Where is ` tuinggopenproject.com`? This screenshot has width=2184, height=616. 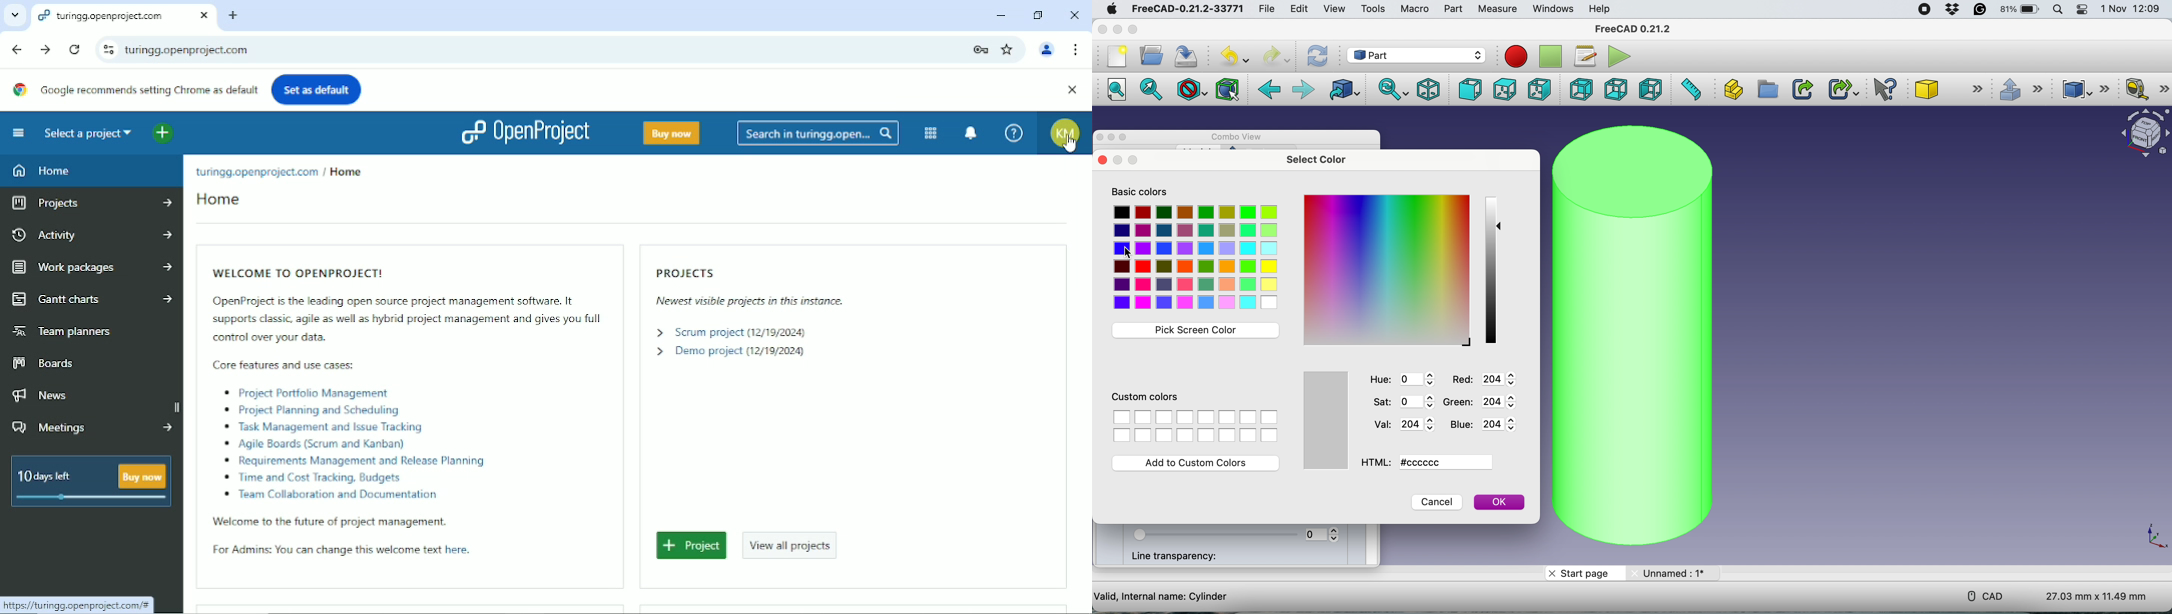
 tuinggopenproject.com is located at coordinates (113, 15).